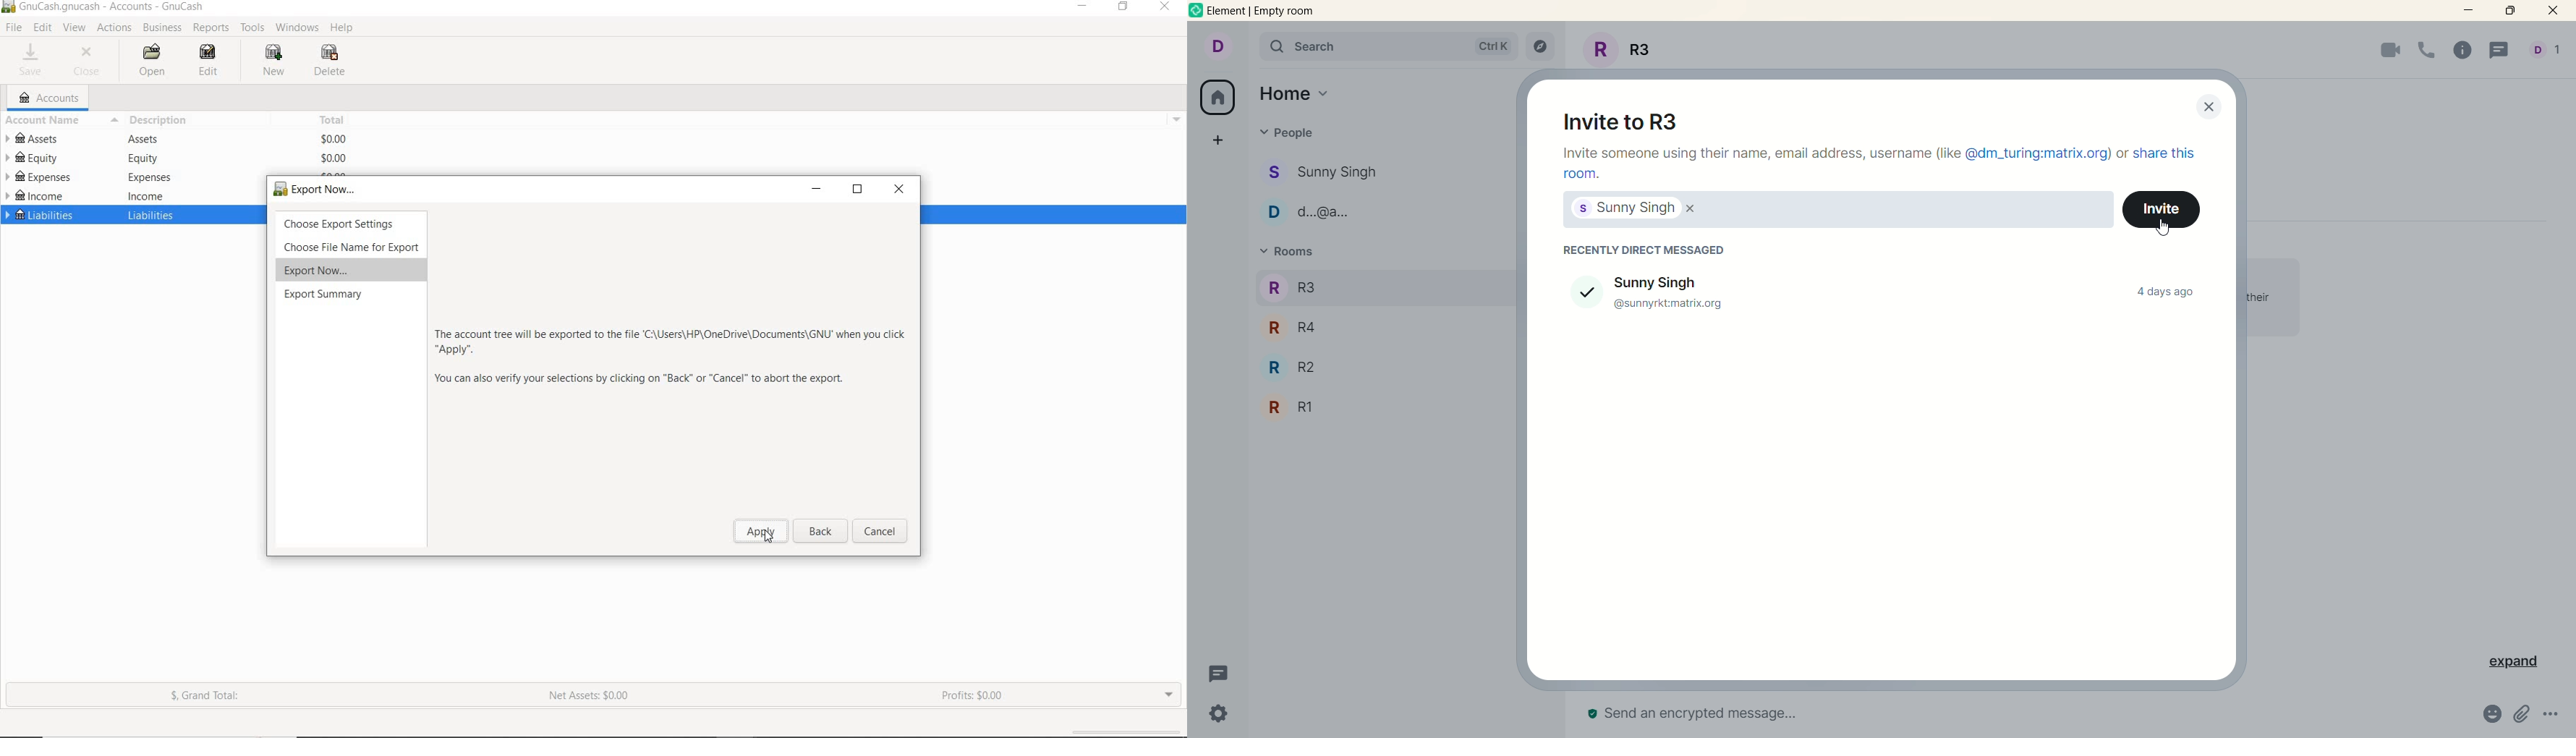 This screenshot has height=756, width=2576. Describe the element at coordinates (2545, 51) in the screenshot. I see `people` at that location.